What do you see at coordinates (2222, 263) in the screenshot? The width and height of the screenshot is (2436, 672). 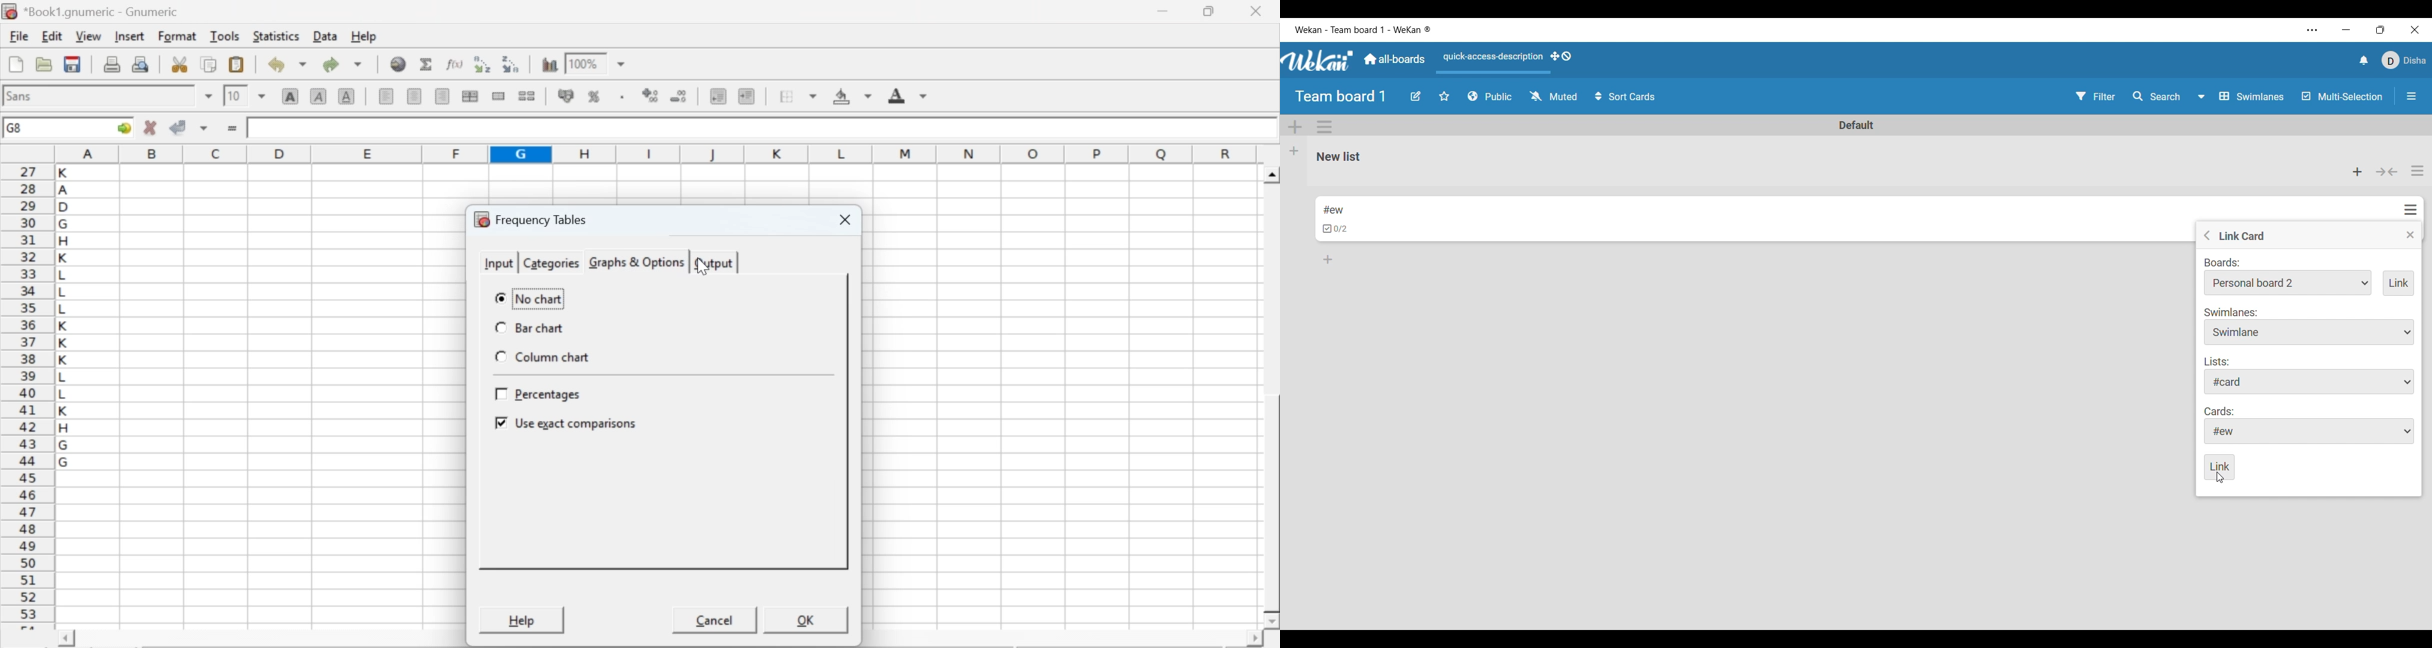 I see `Indicates link to board options` at bounding box center [2222, 263].